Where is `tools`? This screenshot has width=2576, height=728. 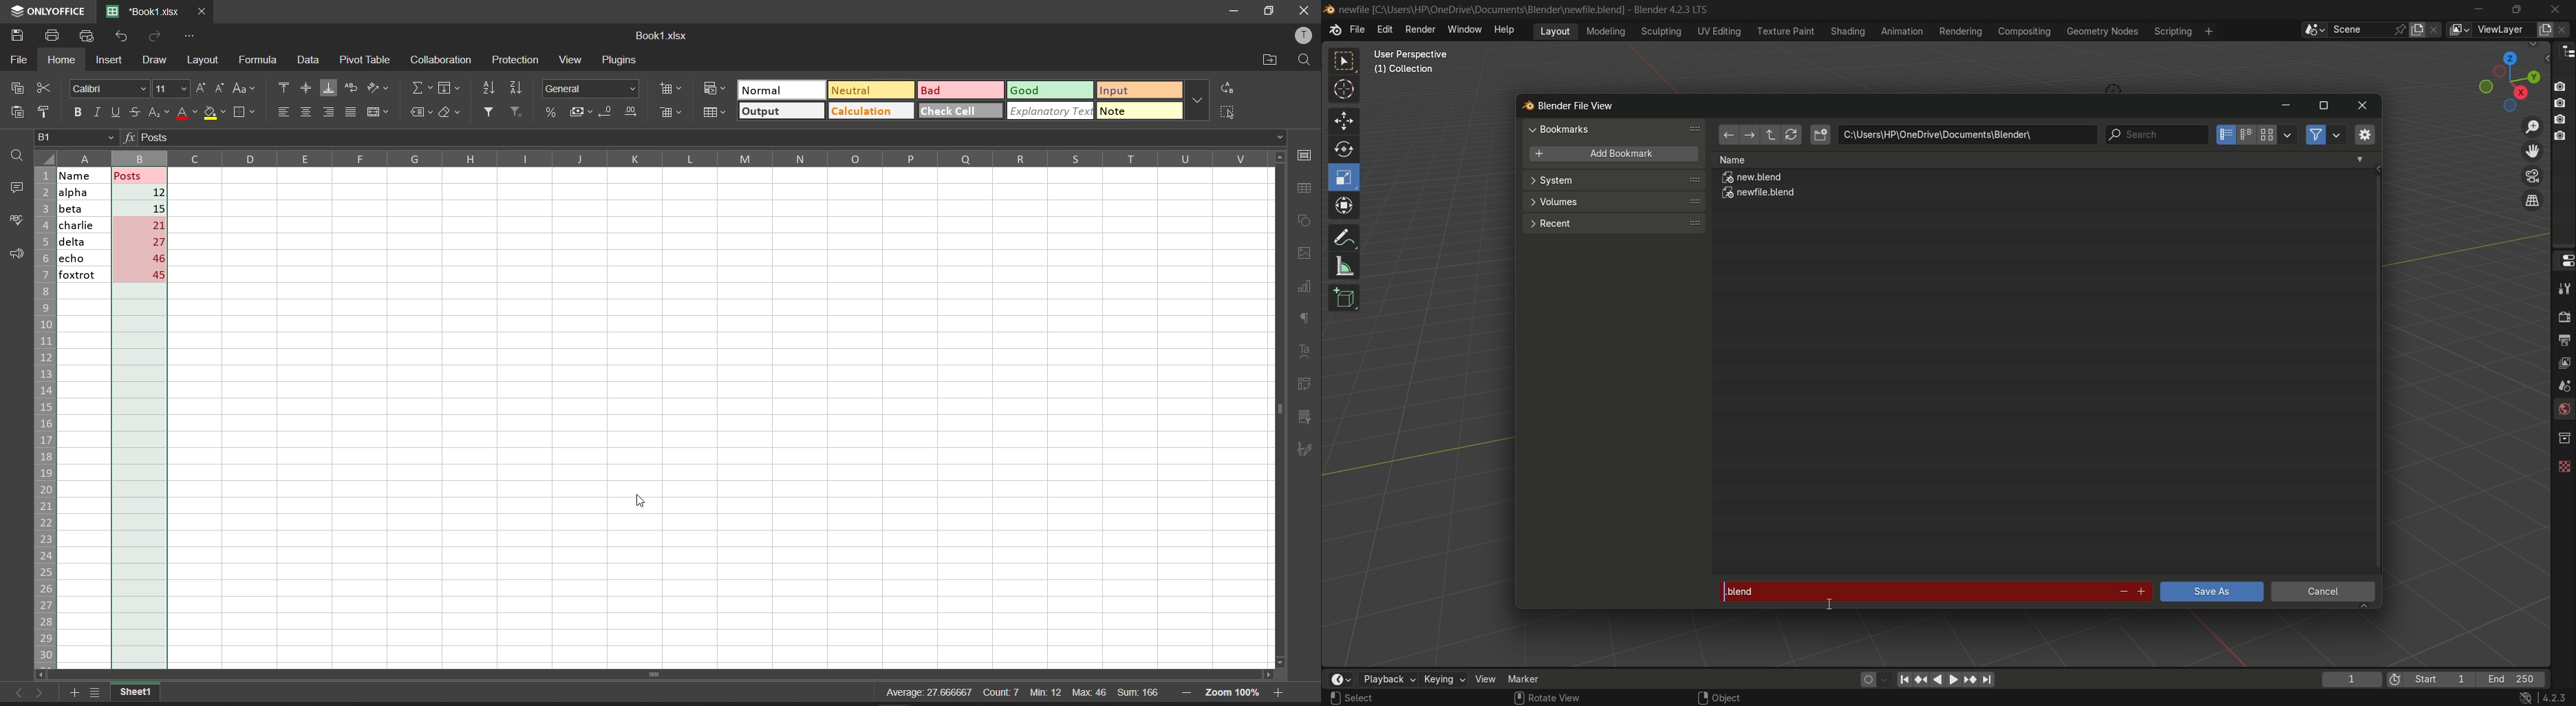
tools is located at coordinates (2563, 288).